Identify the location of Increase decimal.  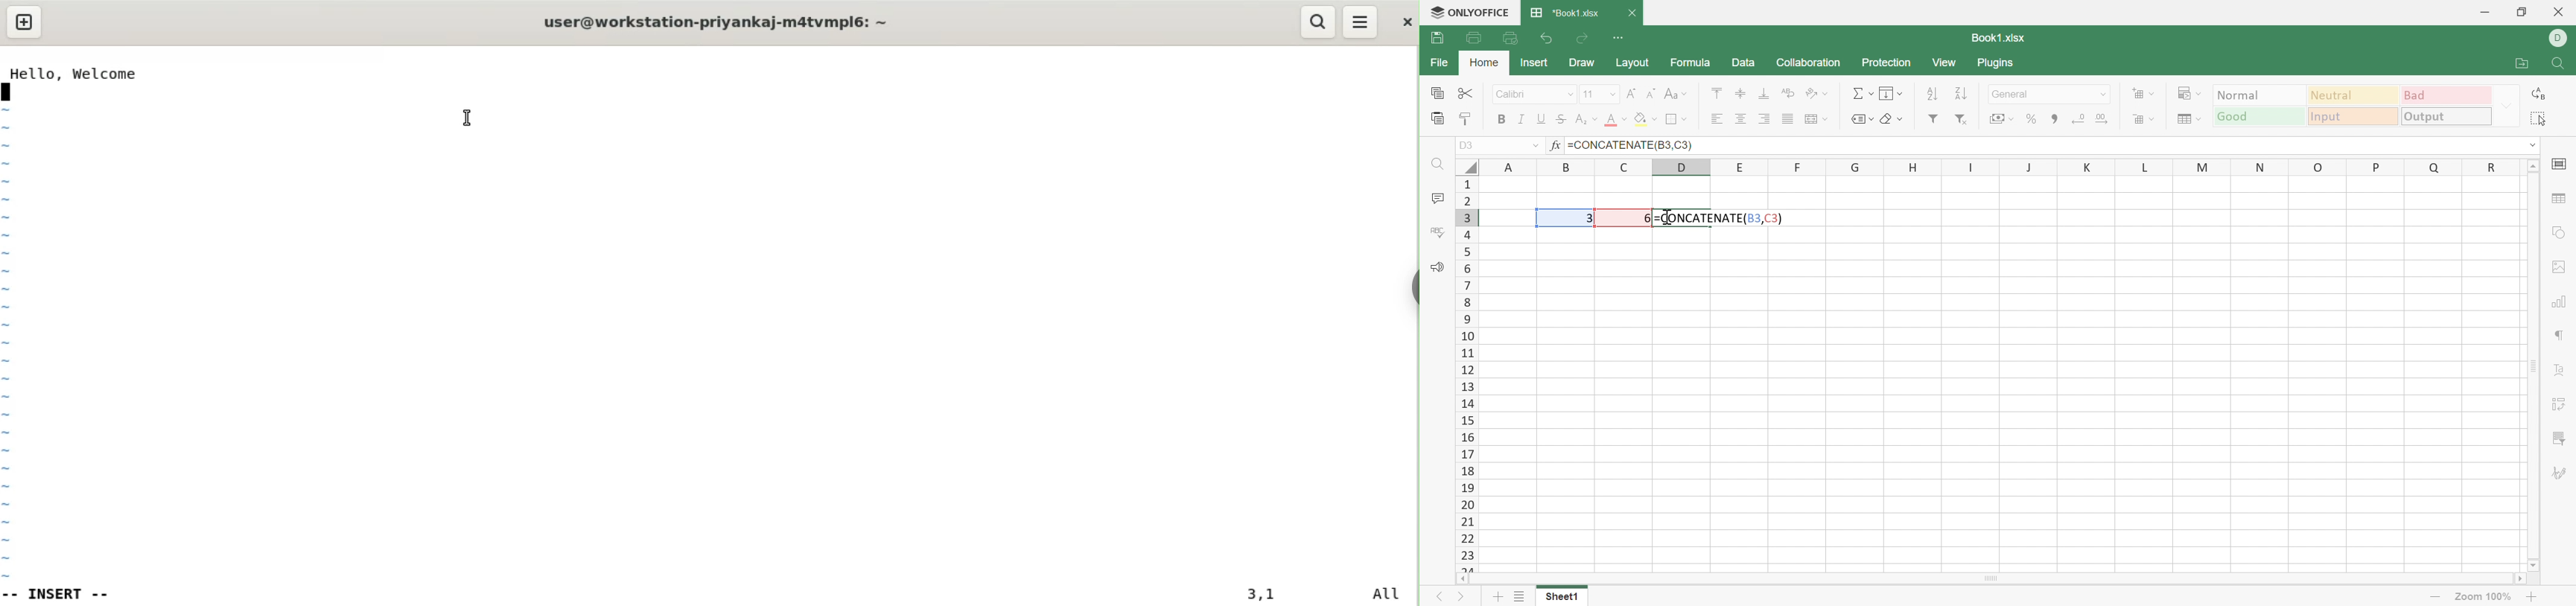
(2102, 119).